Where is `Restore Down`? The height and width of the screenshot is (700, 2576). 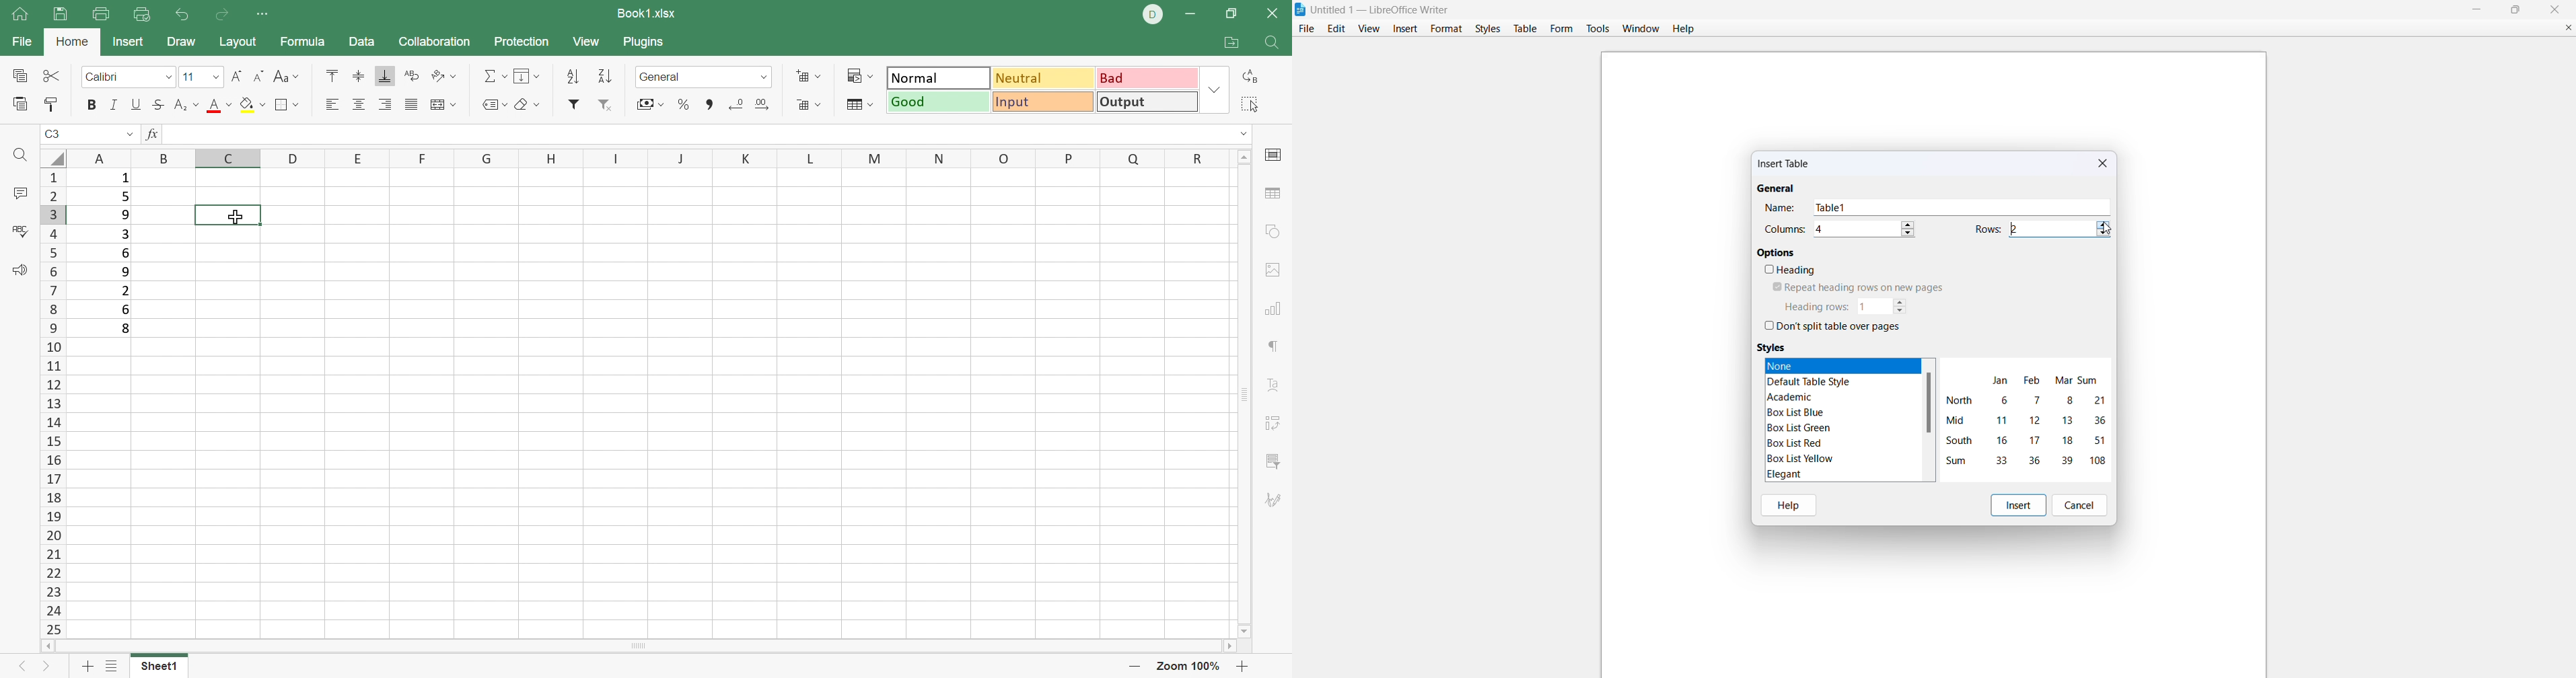
Restore Down is located at coordinates (1231, 12).